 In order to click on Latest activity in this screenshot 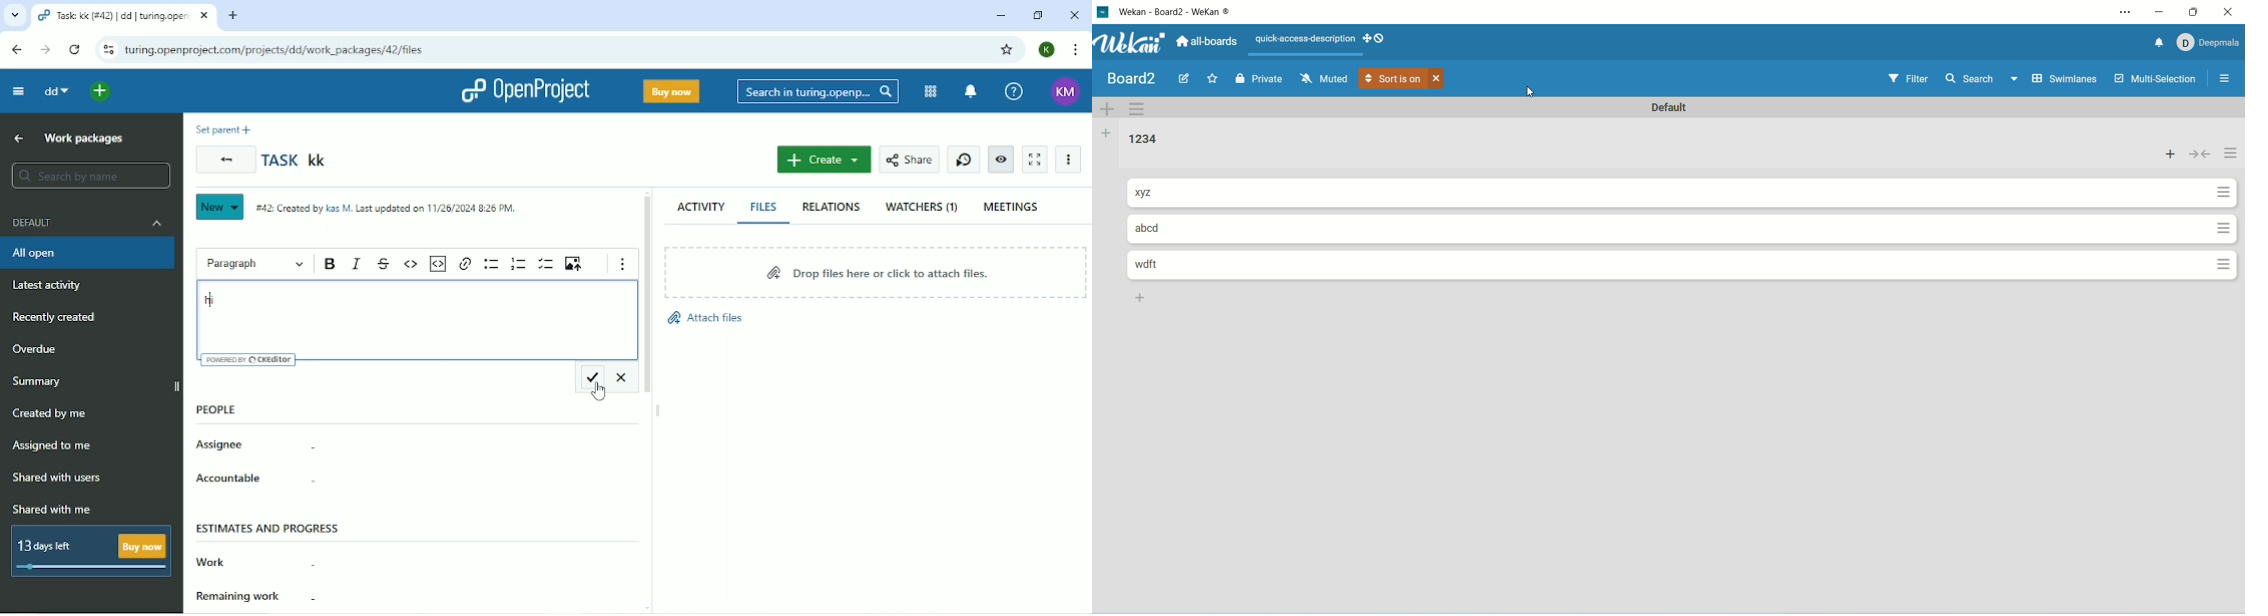, I will do `click(51, 286)`.